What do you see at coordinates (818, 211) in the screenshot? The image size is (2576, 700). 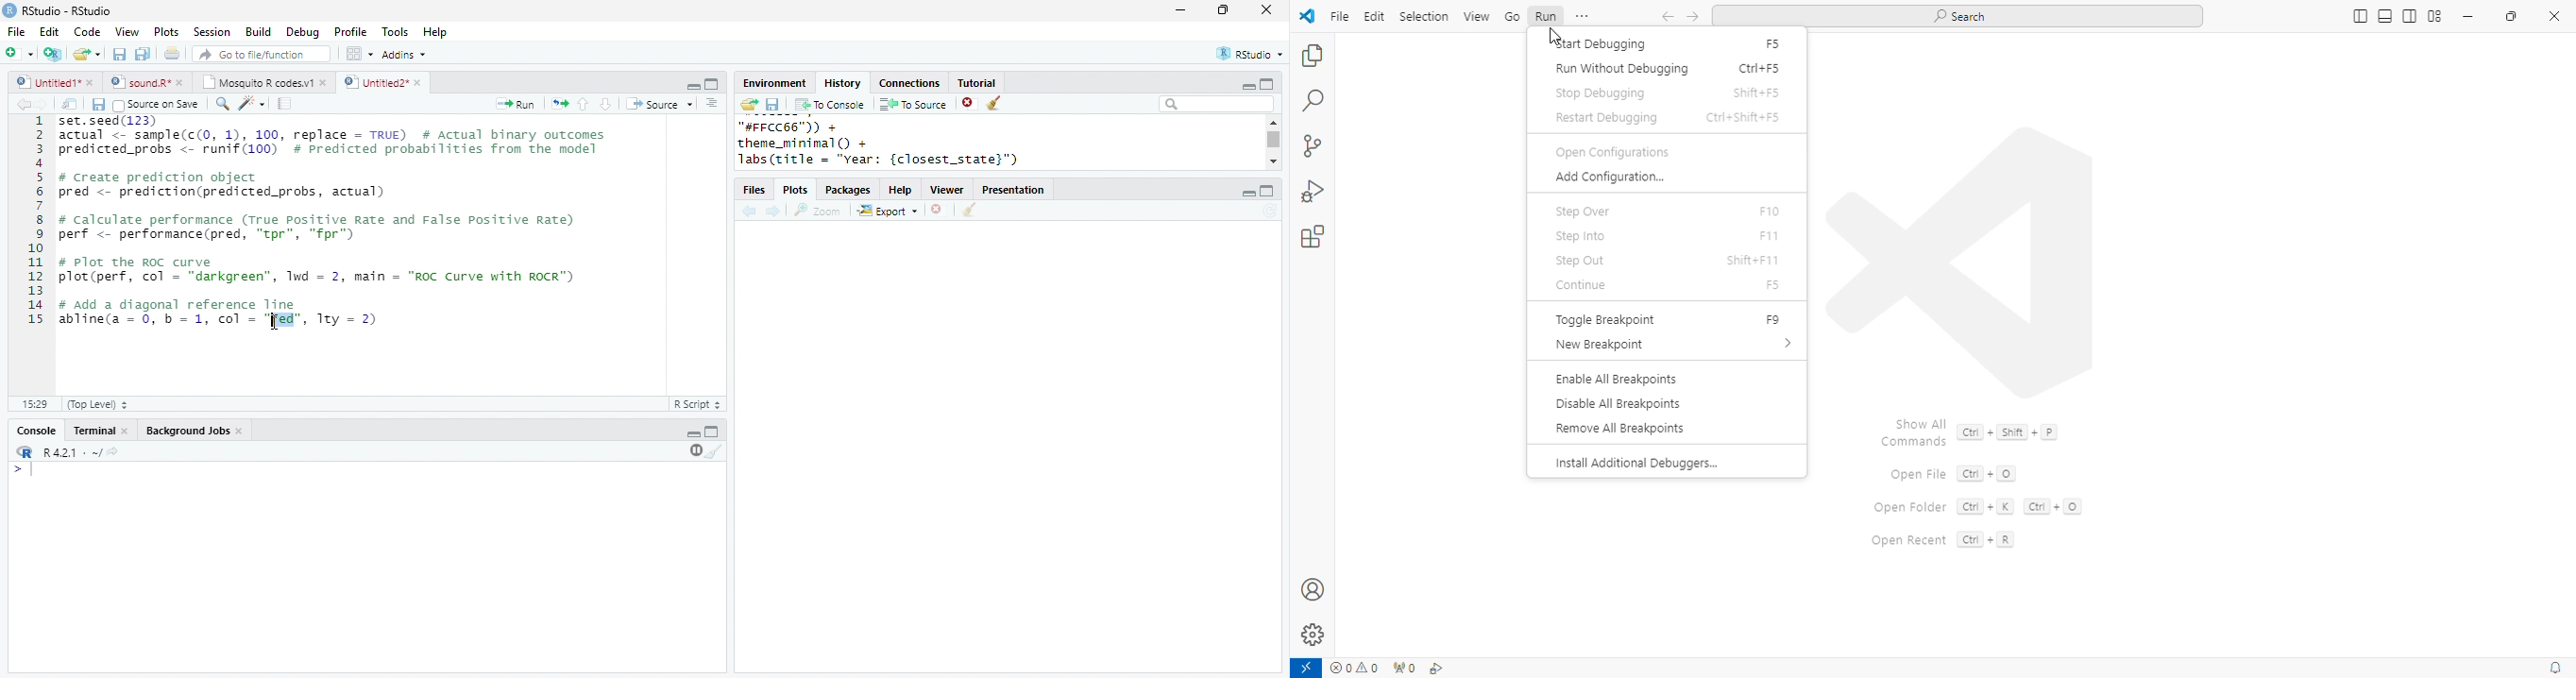 I see `Zoom` at bounding box center [818, 211].